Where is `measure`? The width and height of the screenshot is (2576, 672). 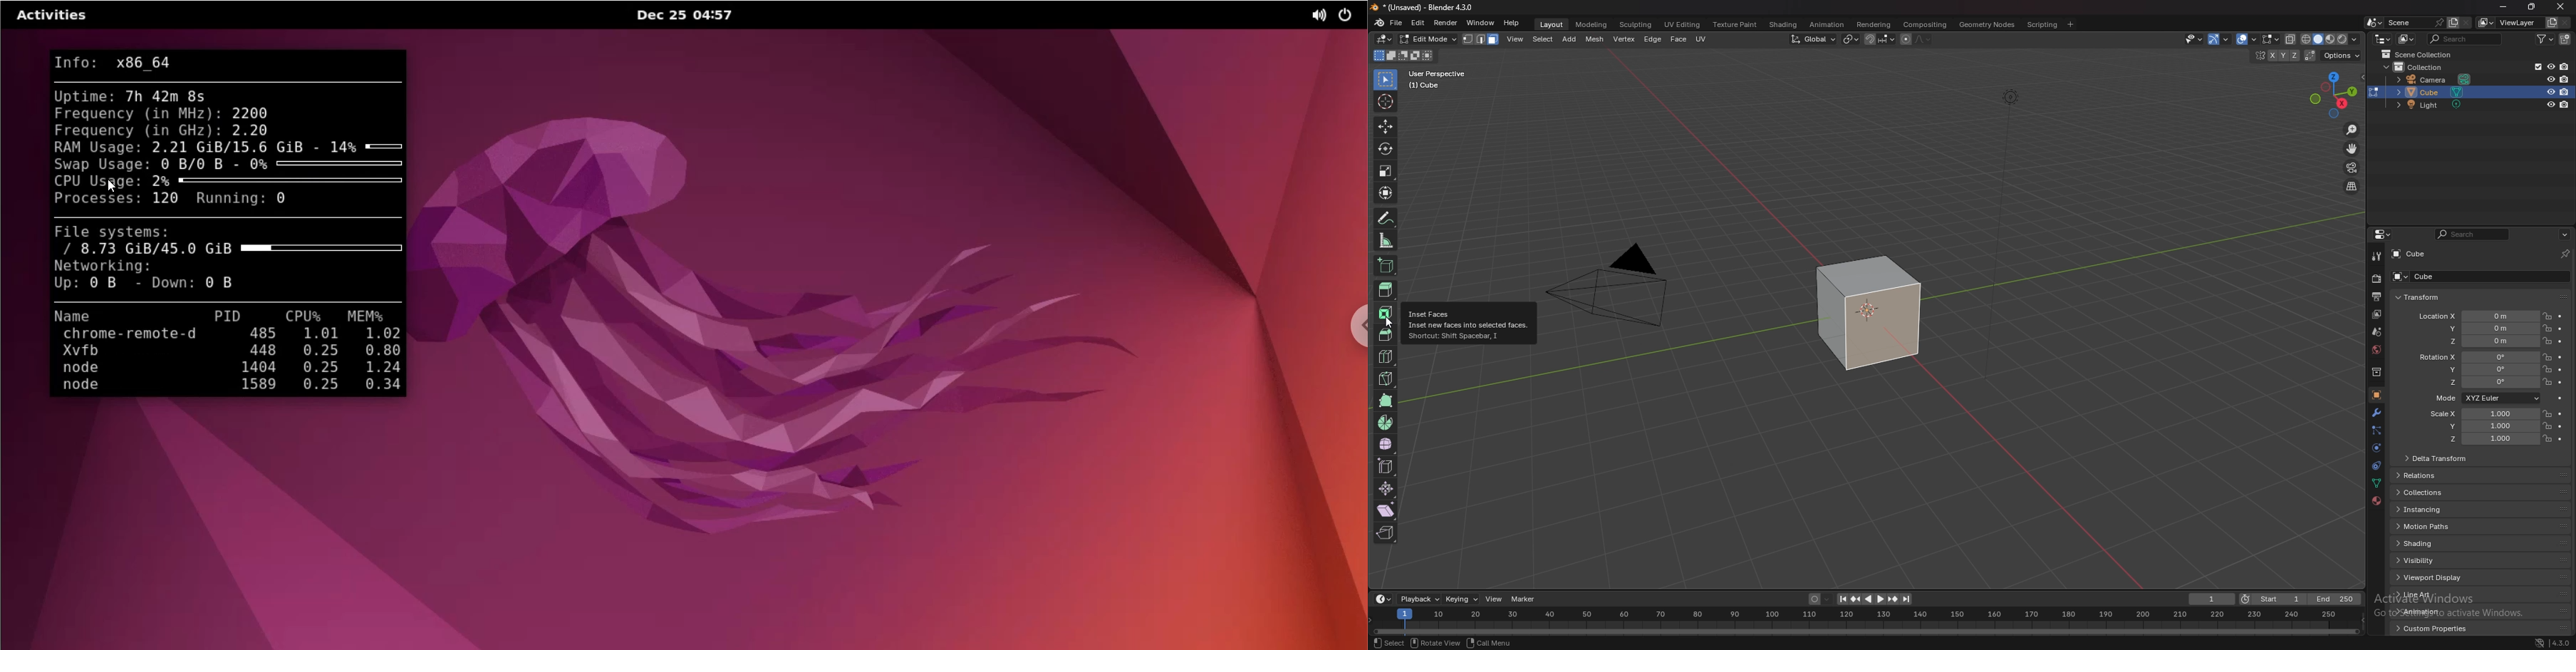
measure is located at coordinates (1387, 240).